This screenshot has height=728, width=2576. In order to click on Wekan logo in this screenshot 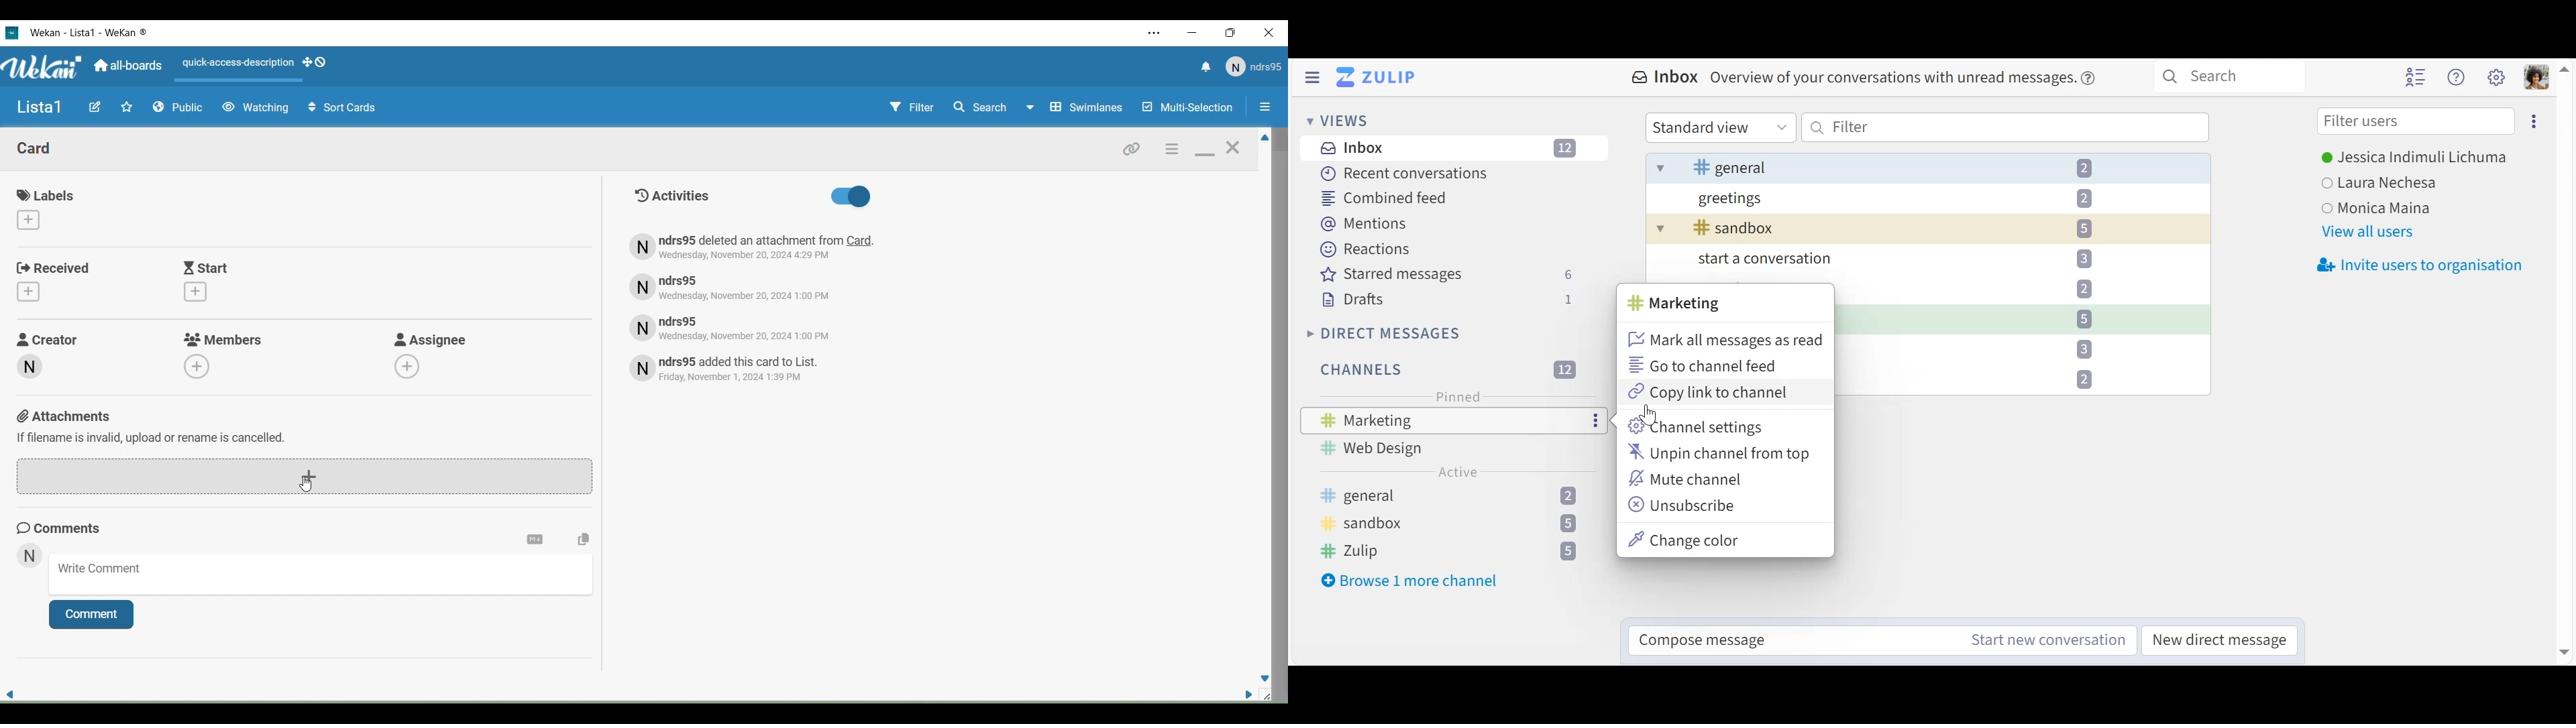, I will do `click(11, 32)`.